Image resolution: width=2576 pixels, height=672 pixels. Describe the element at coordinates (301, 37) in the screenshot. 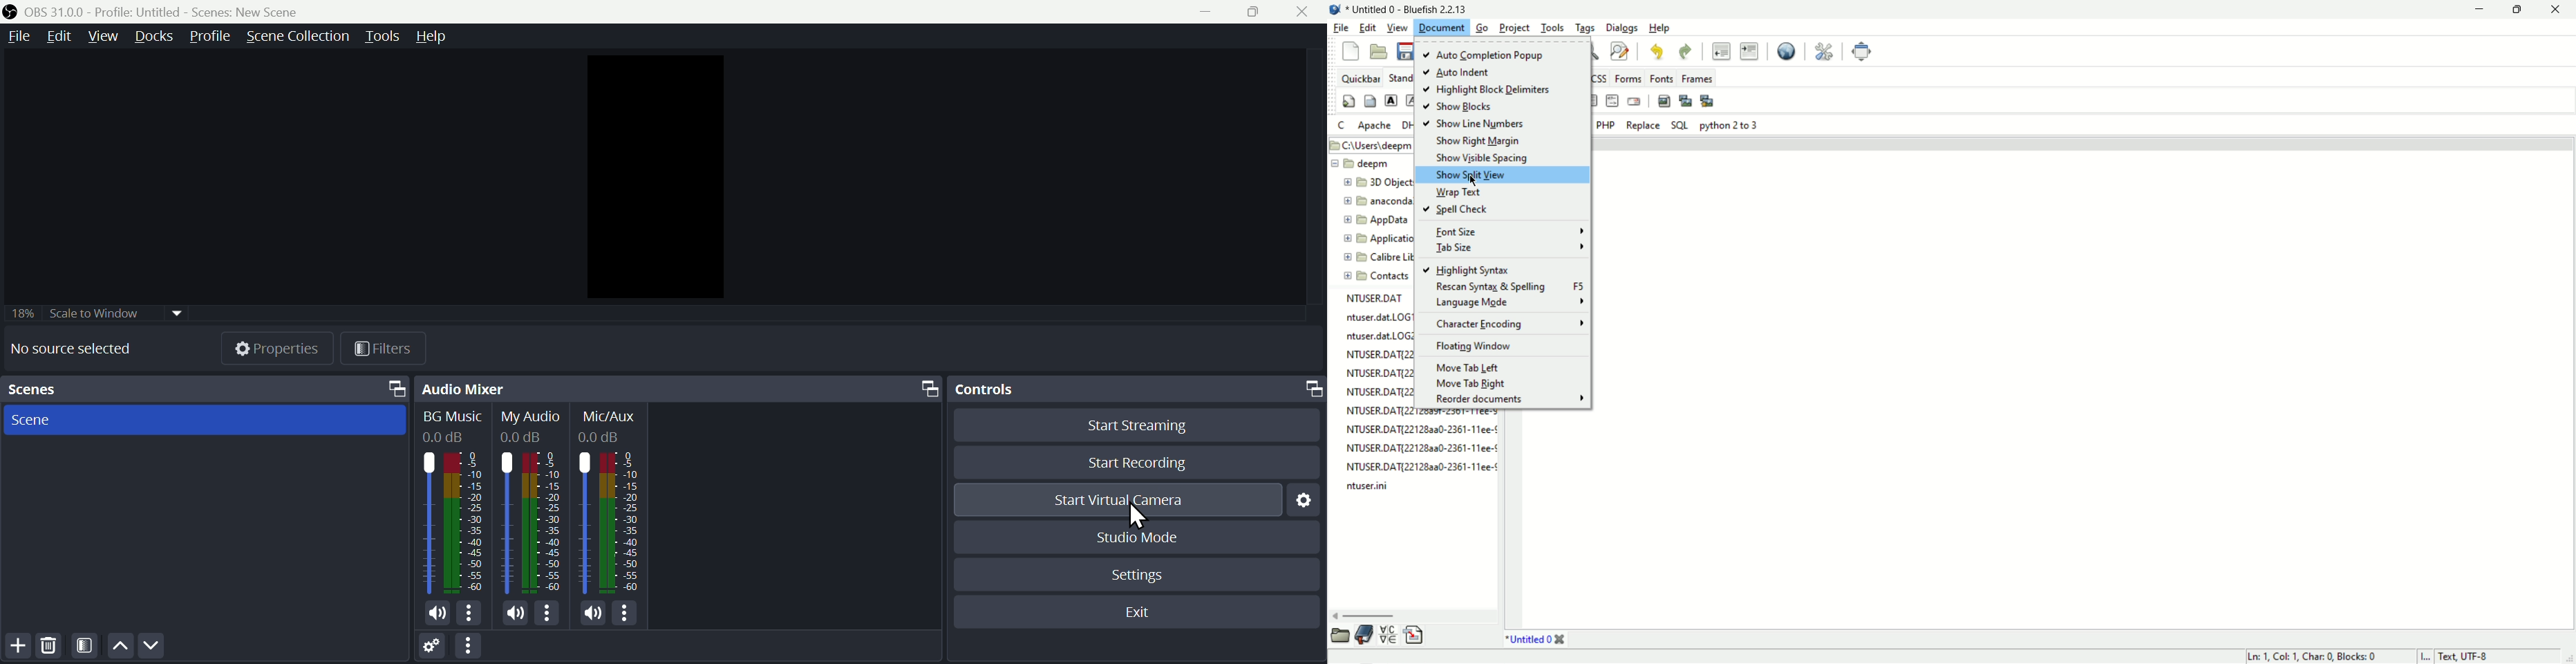

I see `Scene collection` at that location.